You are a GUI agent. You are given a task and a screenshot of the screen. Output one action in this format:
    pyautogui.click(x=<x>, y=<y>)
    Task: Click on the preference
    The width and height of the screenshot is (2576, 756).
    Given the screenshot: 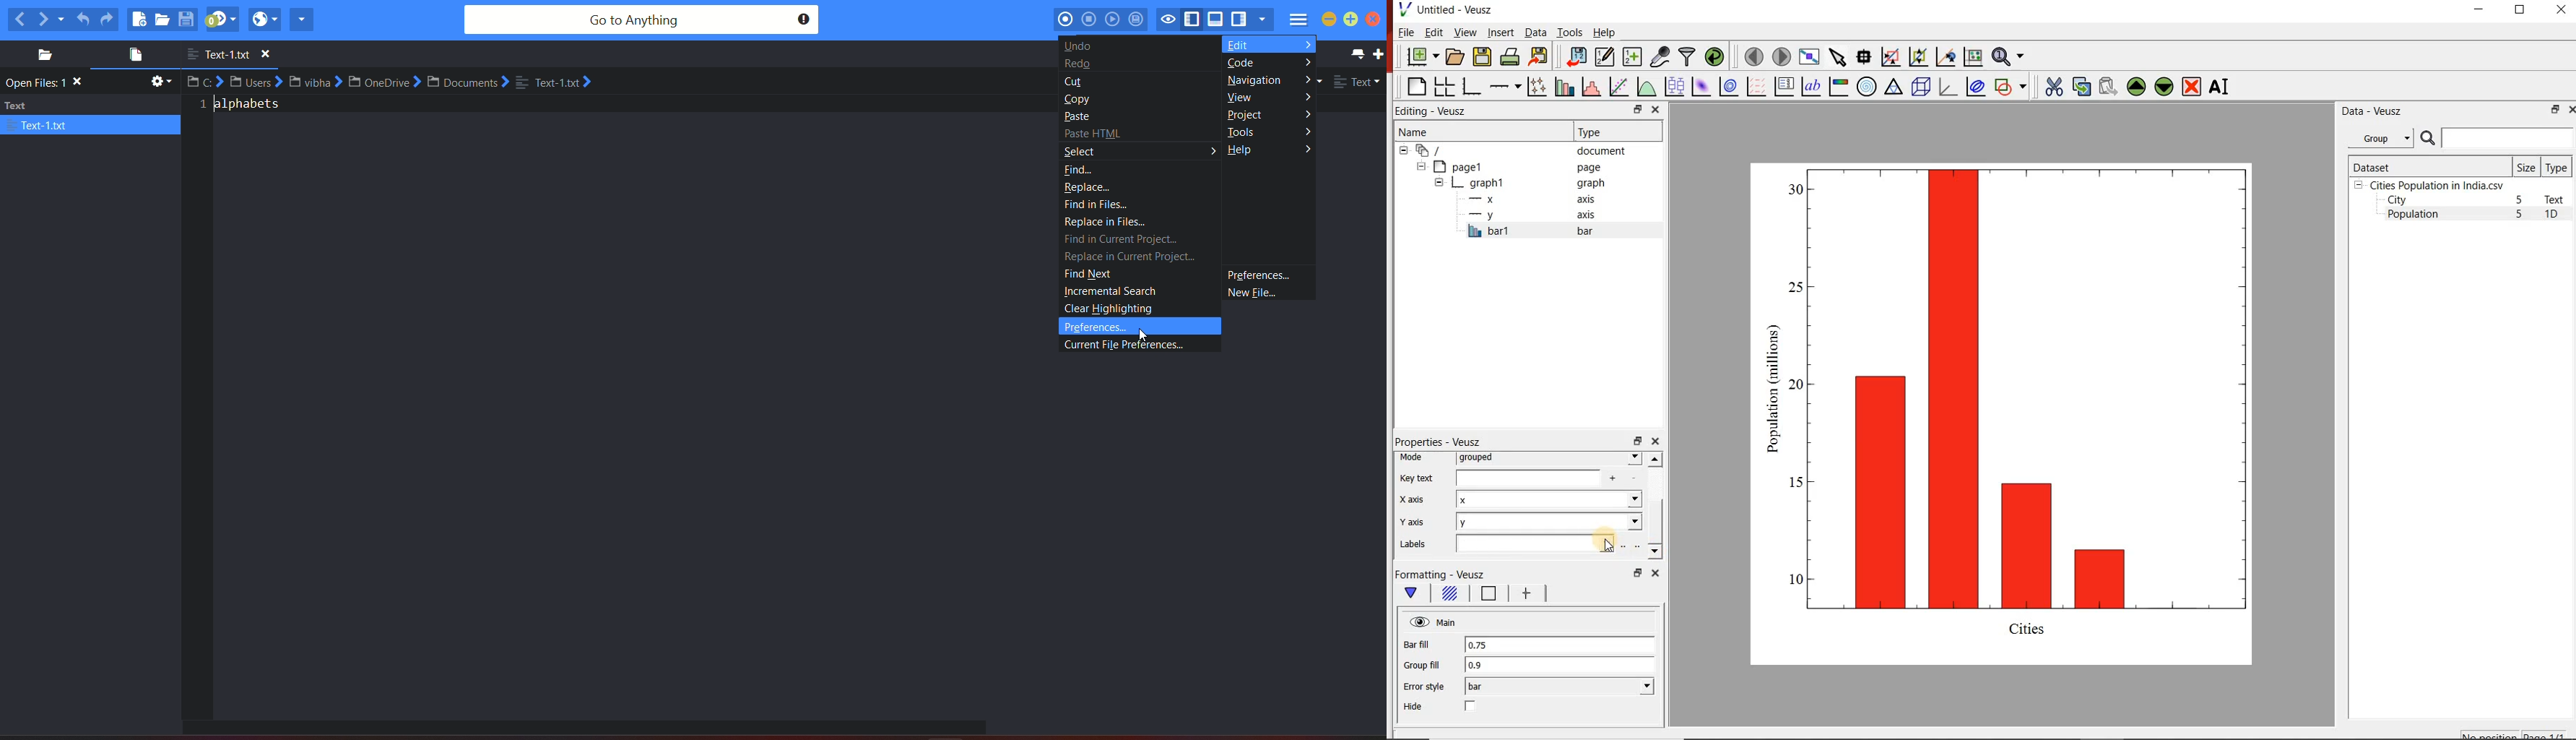 What is the action you would take?
    pyautogui.click(x=1261, y=274)
    